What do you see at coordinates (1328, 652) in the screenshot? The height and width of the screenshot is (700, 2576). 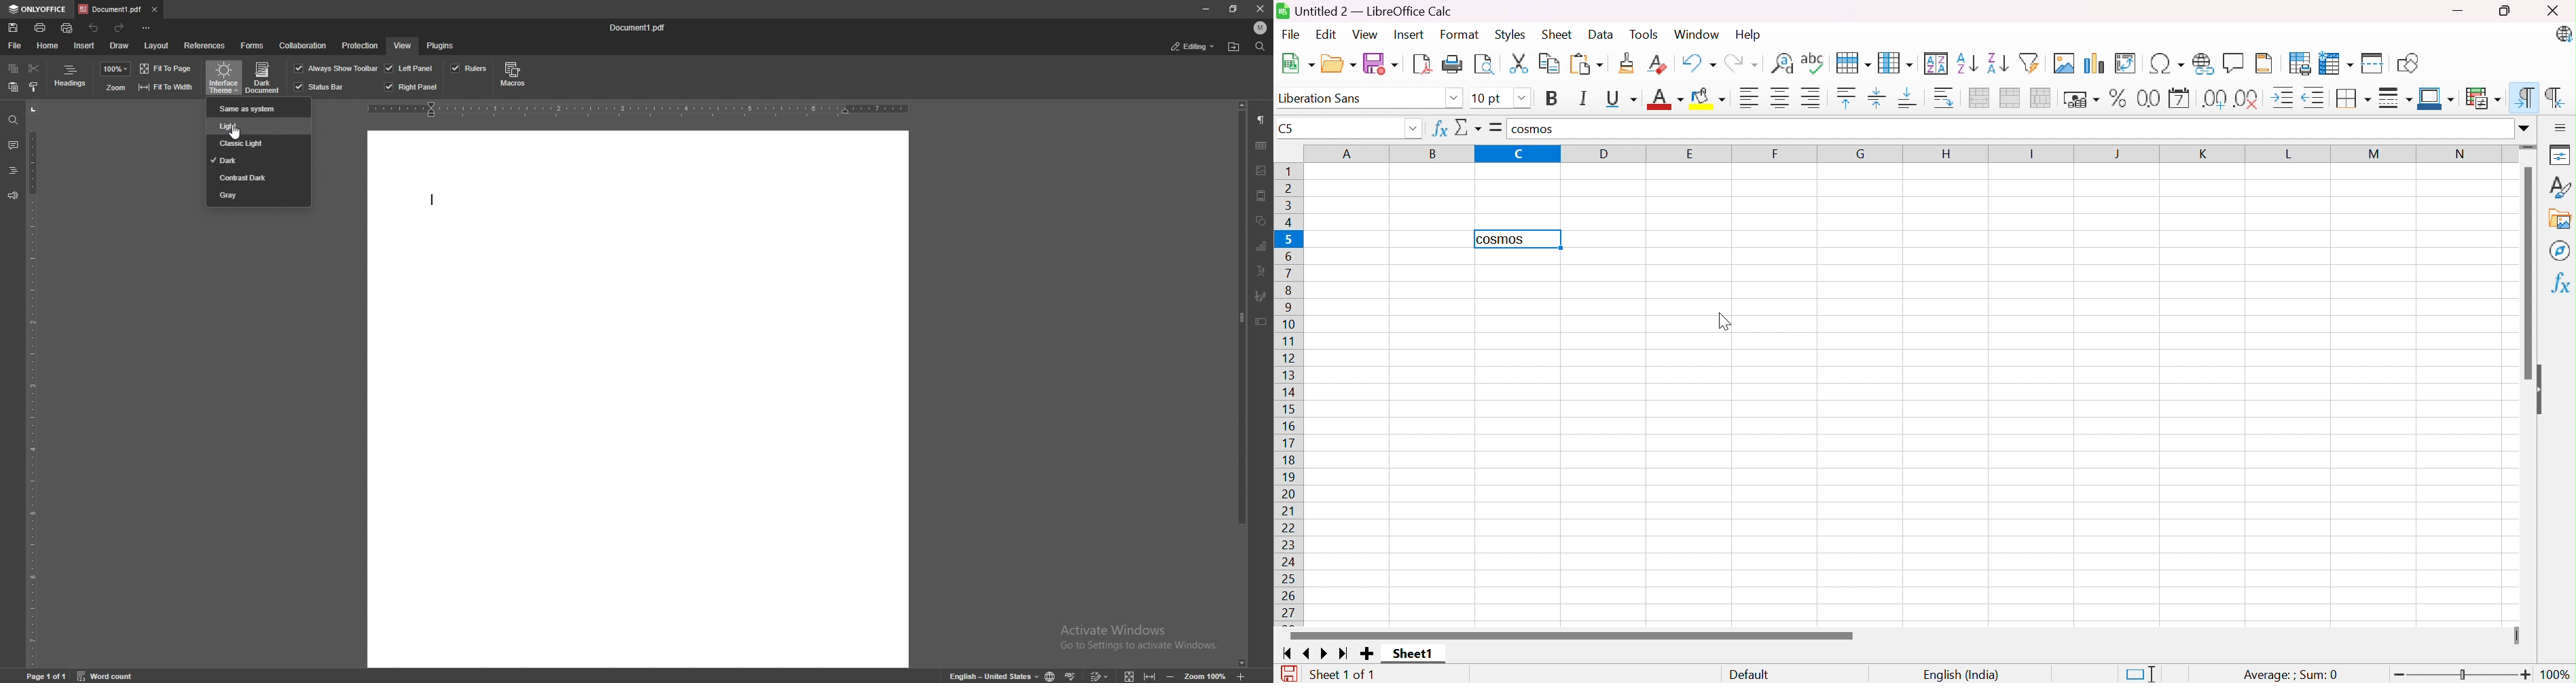 I see `Scroll to next page` at bounding box center [1328, 652].